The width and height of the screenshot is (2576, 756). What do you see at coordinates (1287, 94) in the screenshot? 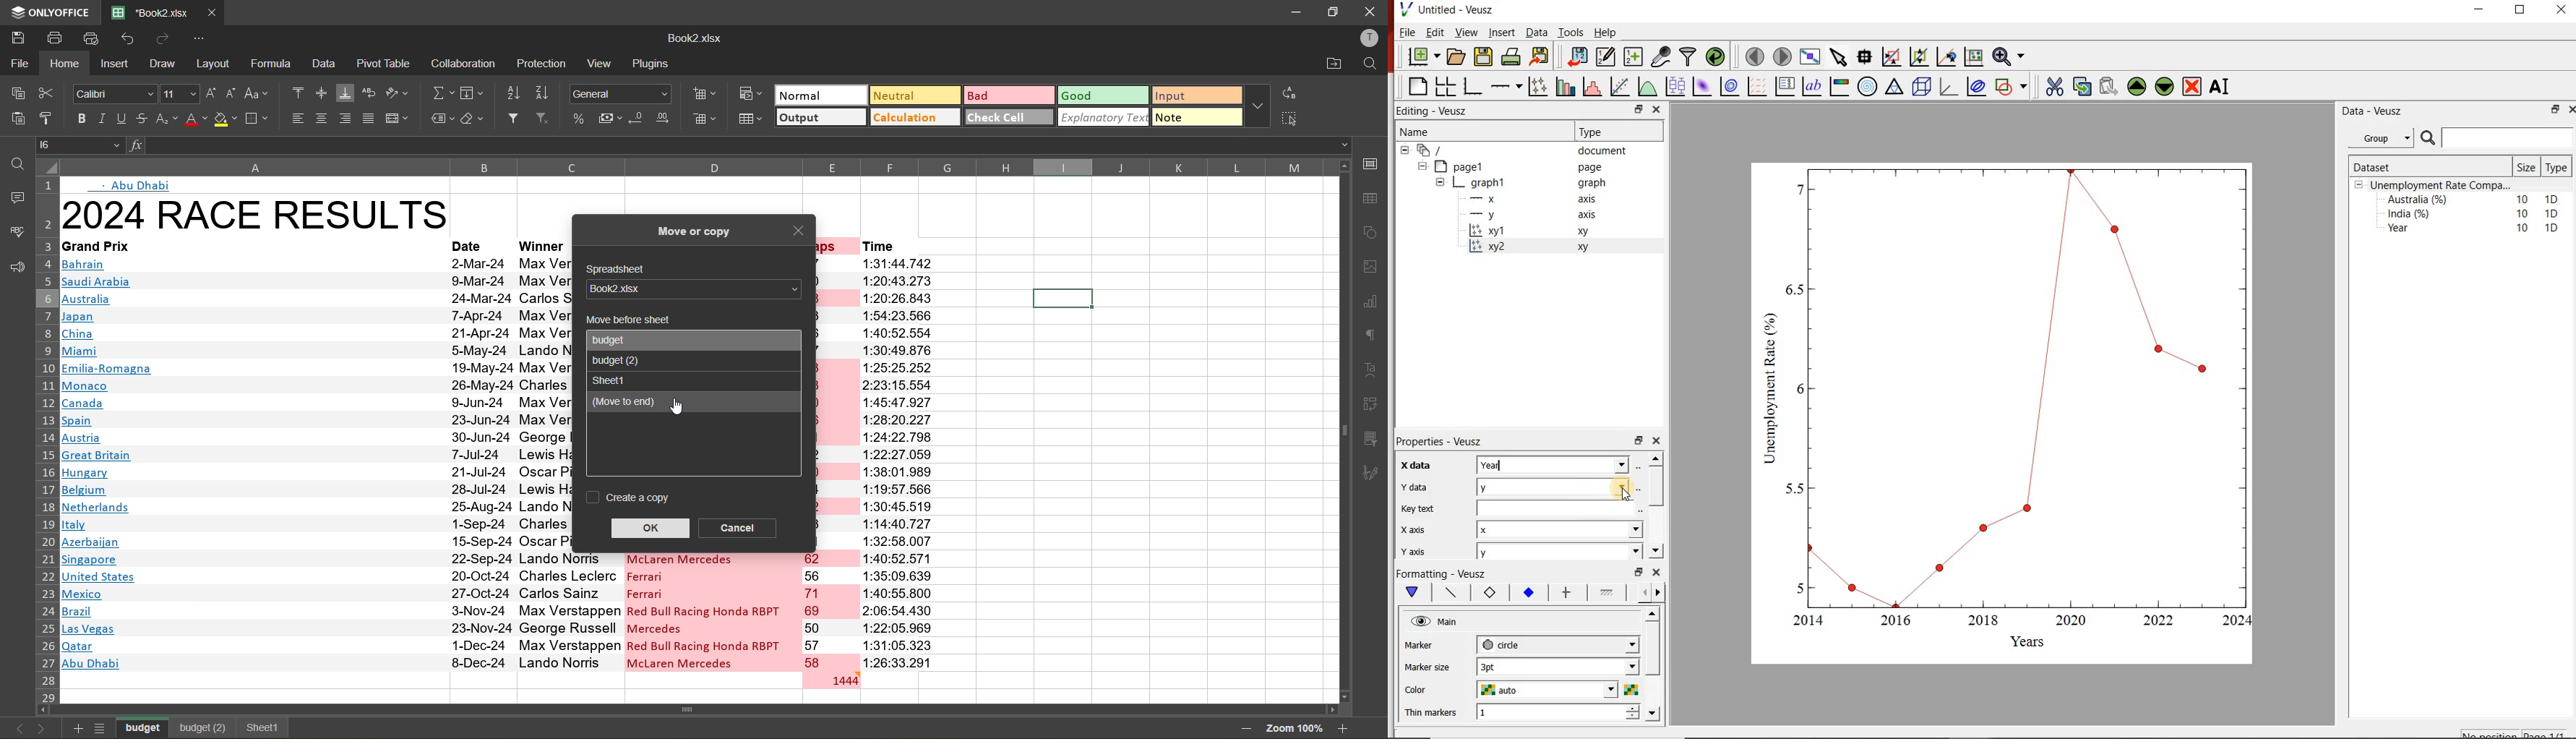
I see `replace` at bounding box center [1287, 94].